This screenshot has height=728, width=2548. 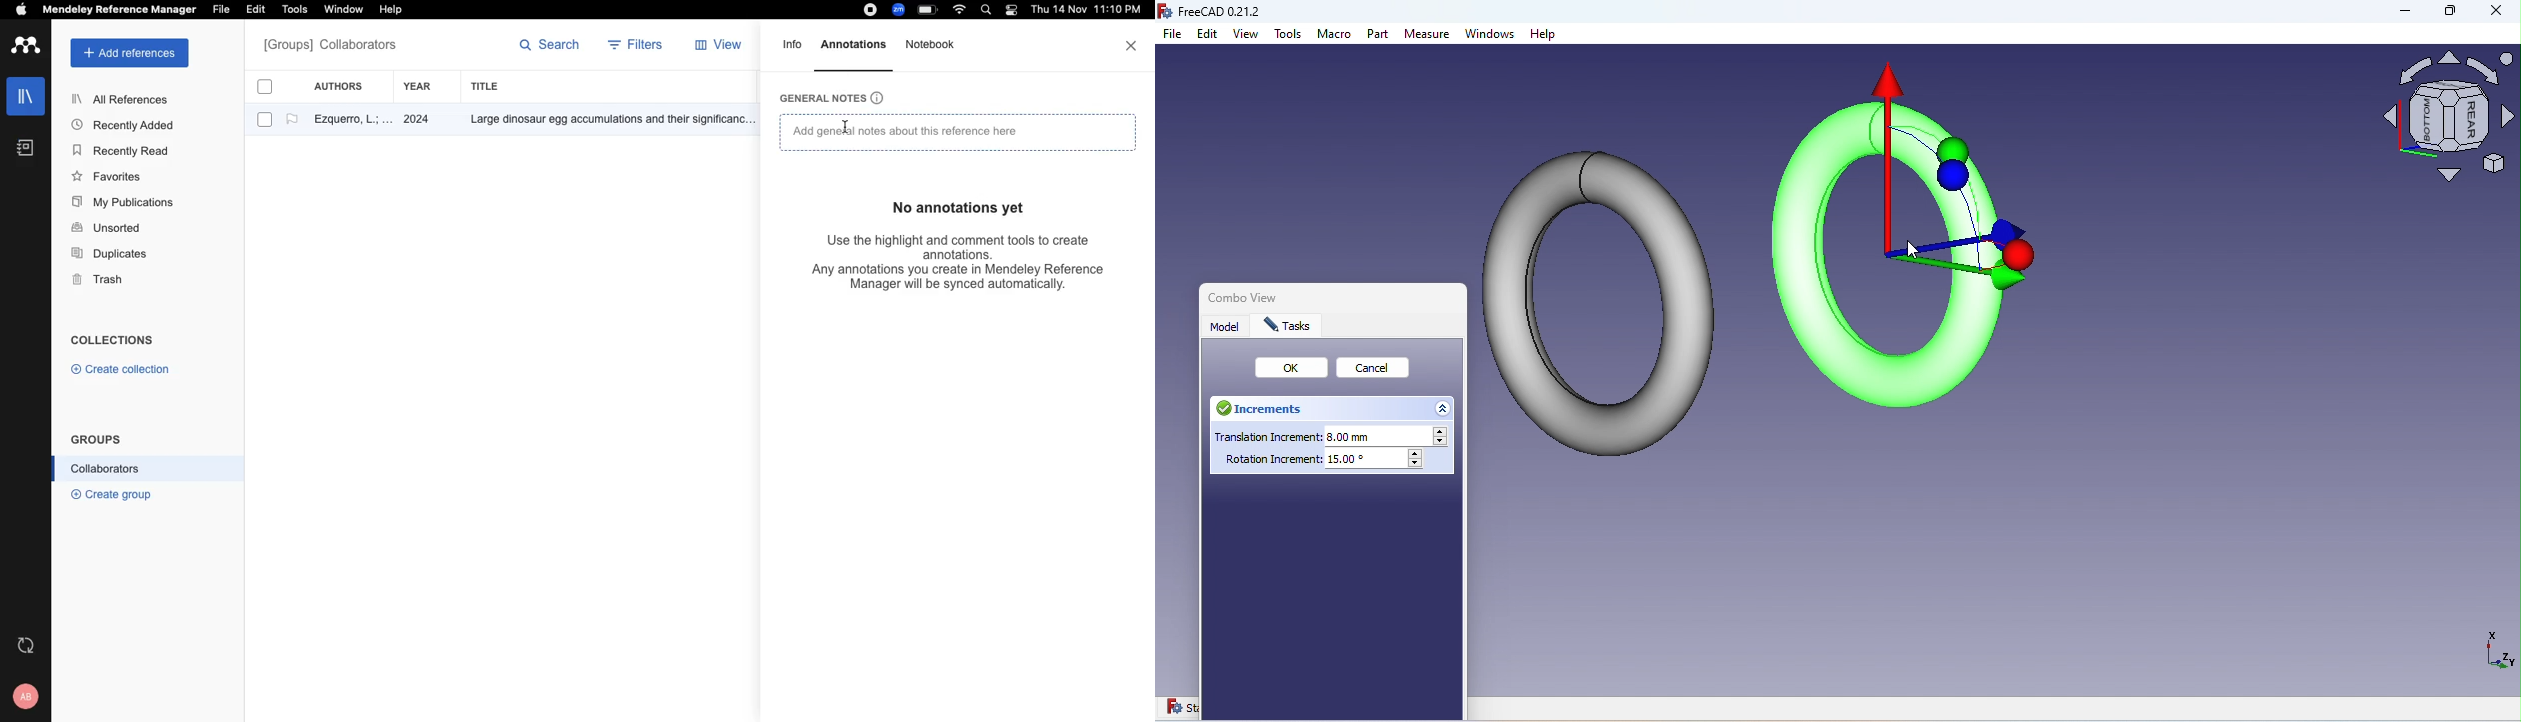 I want to click on general notes, so click(x=840, y=96).